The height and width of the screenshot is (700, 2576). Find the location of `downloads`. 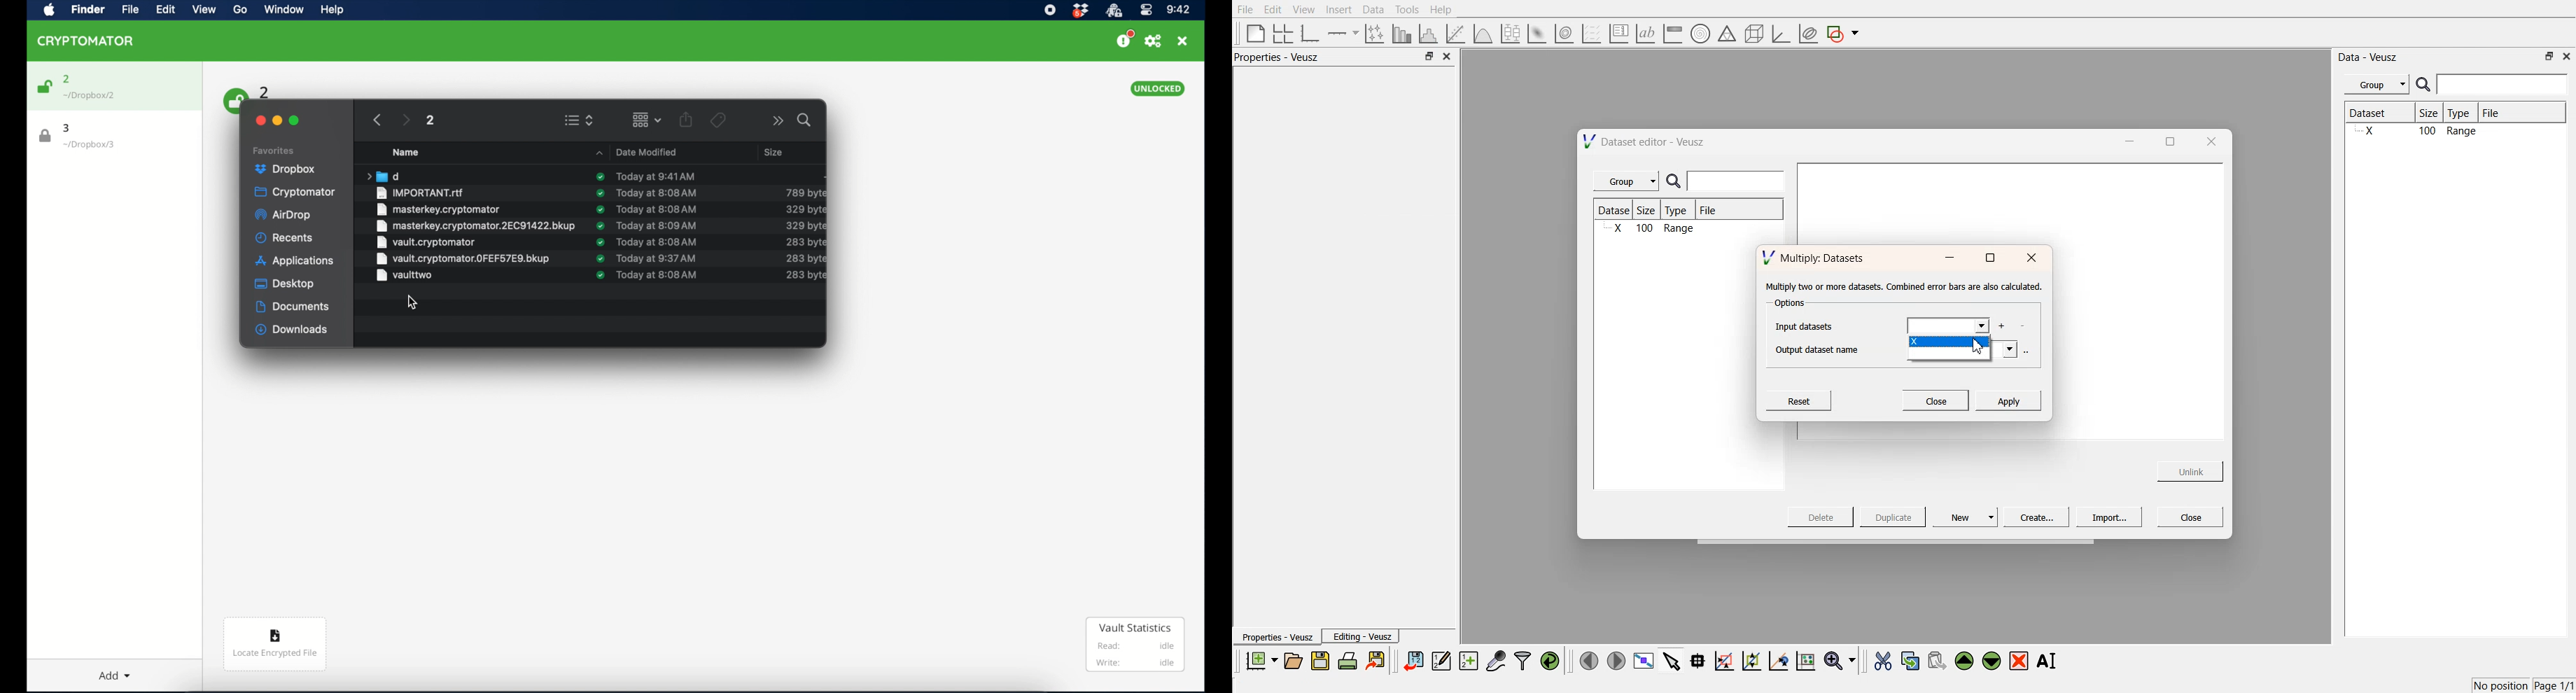

downloads is located at coordinates (292, 330).